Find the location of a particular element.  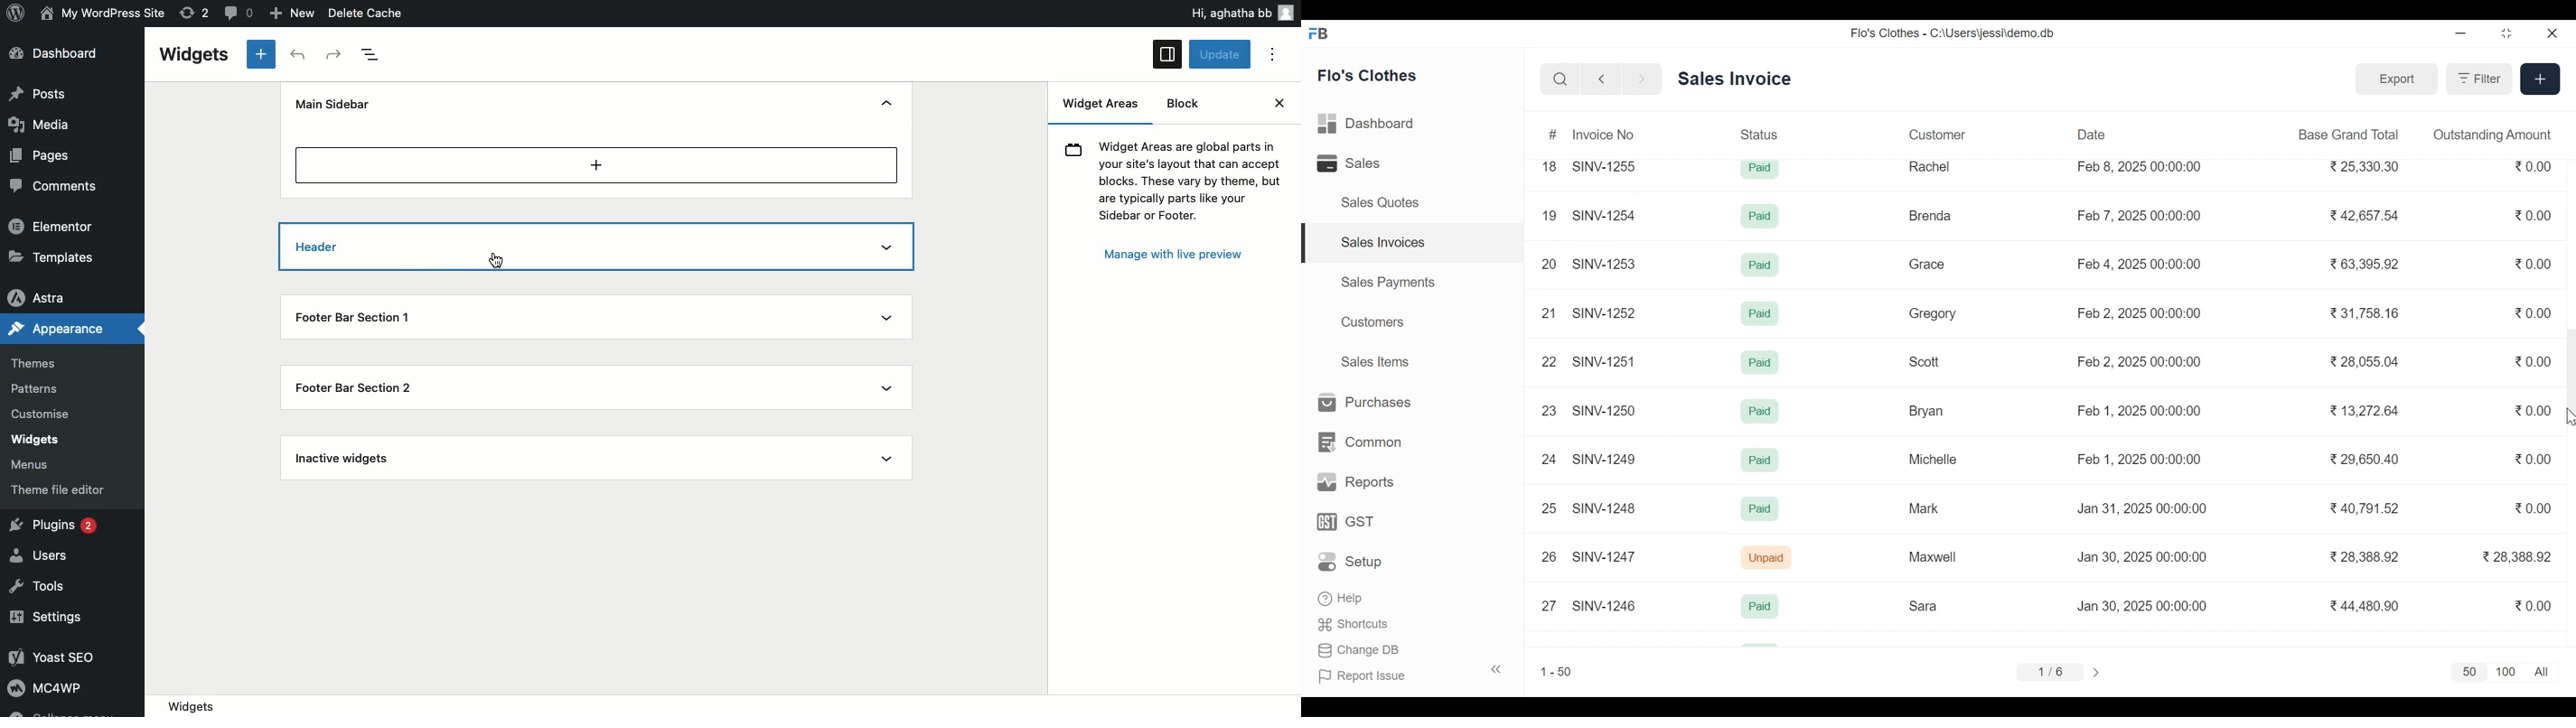

Feb 7, 2025 00:00:00 is located at coordinates (2139, 215).